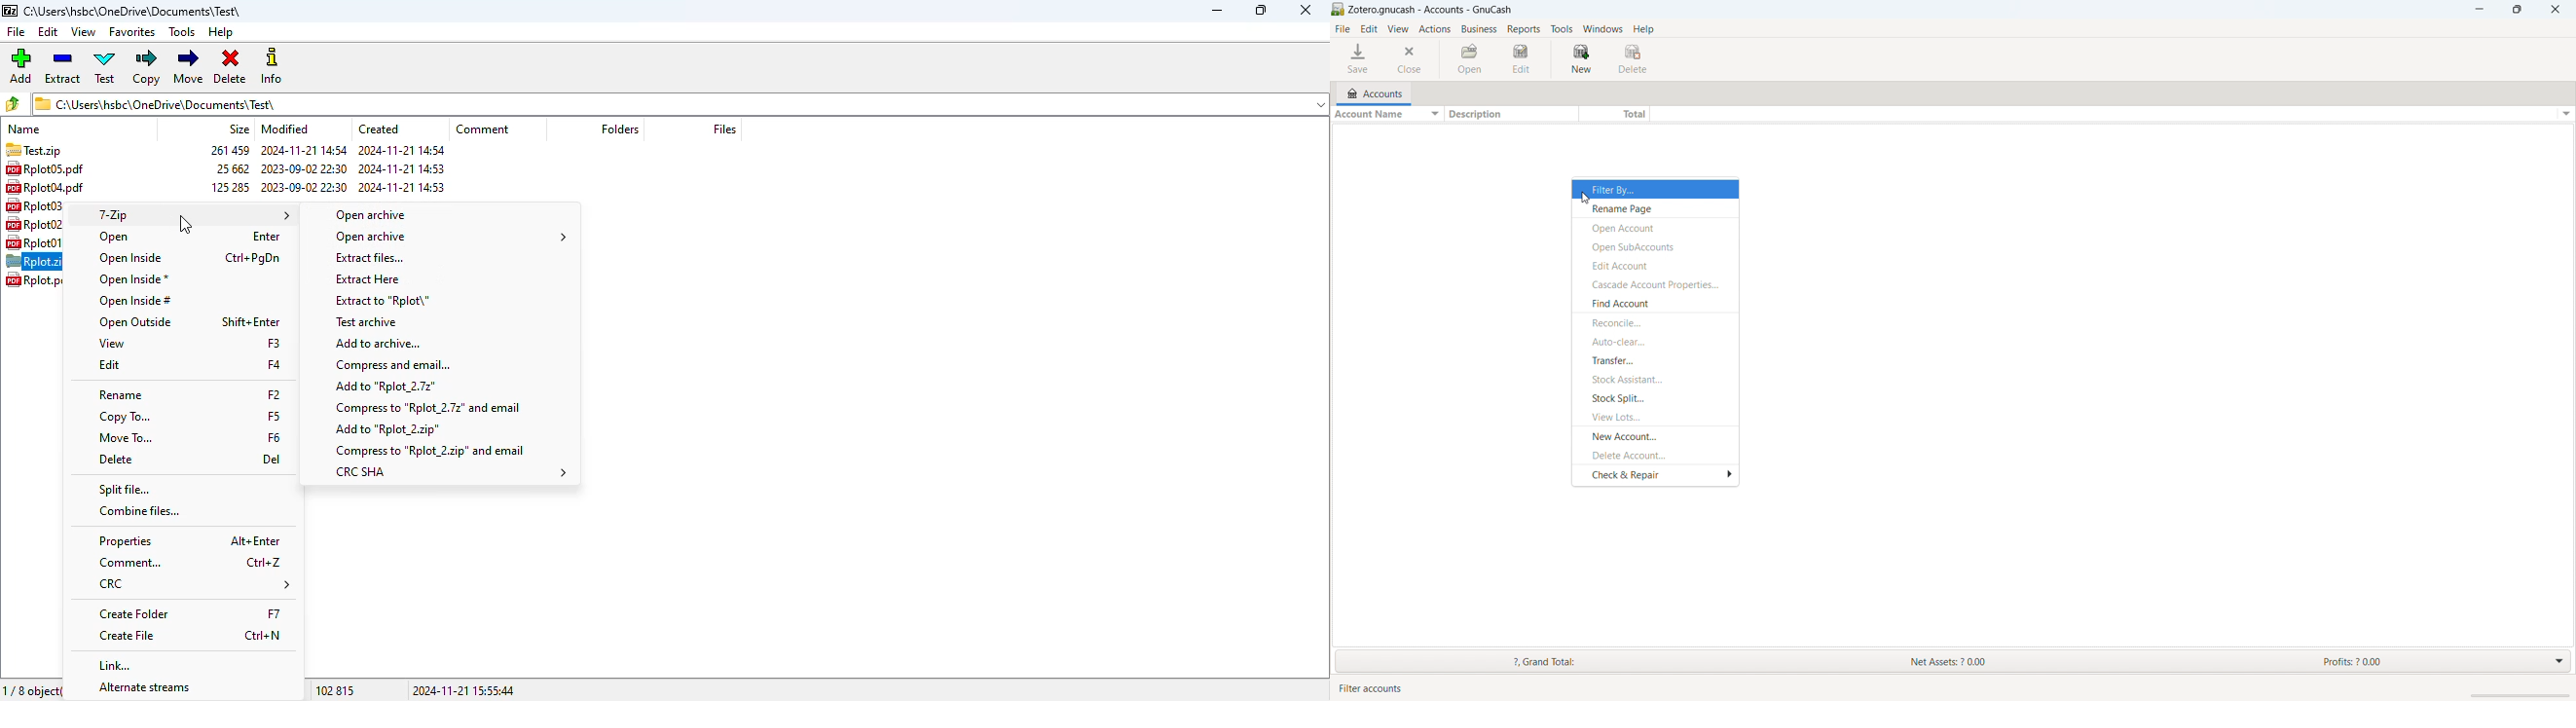  Describe the element at coordinates (276, 438) in the screenshot. I see `shortcut for move to` at that location.